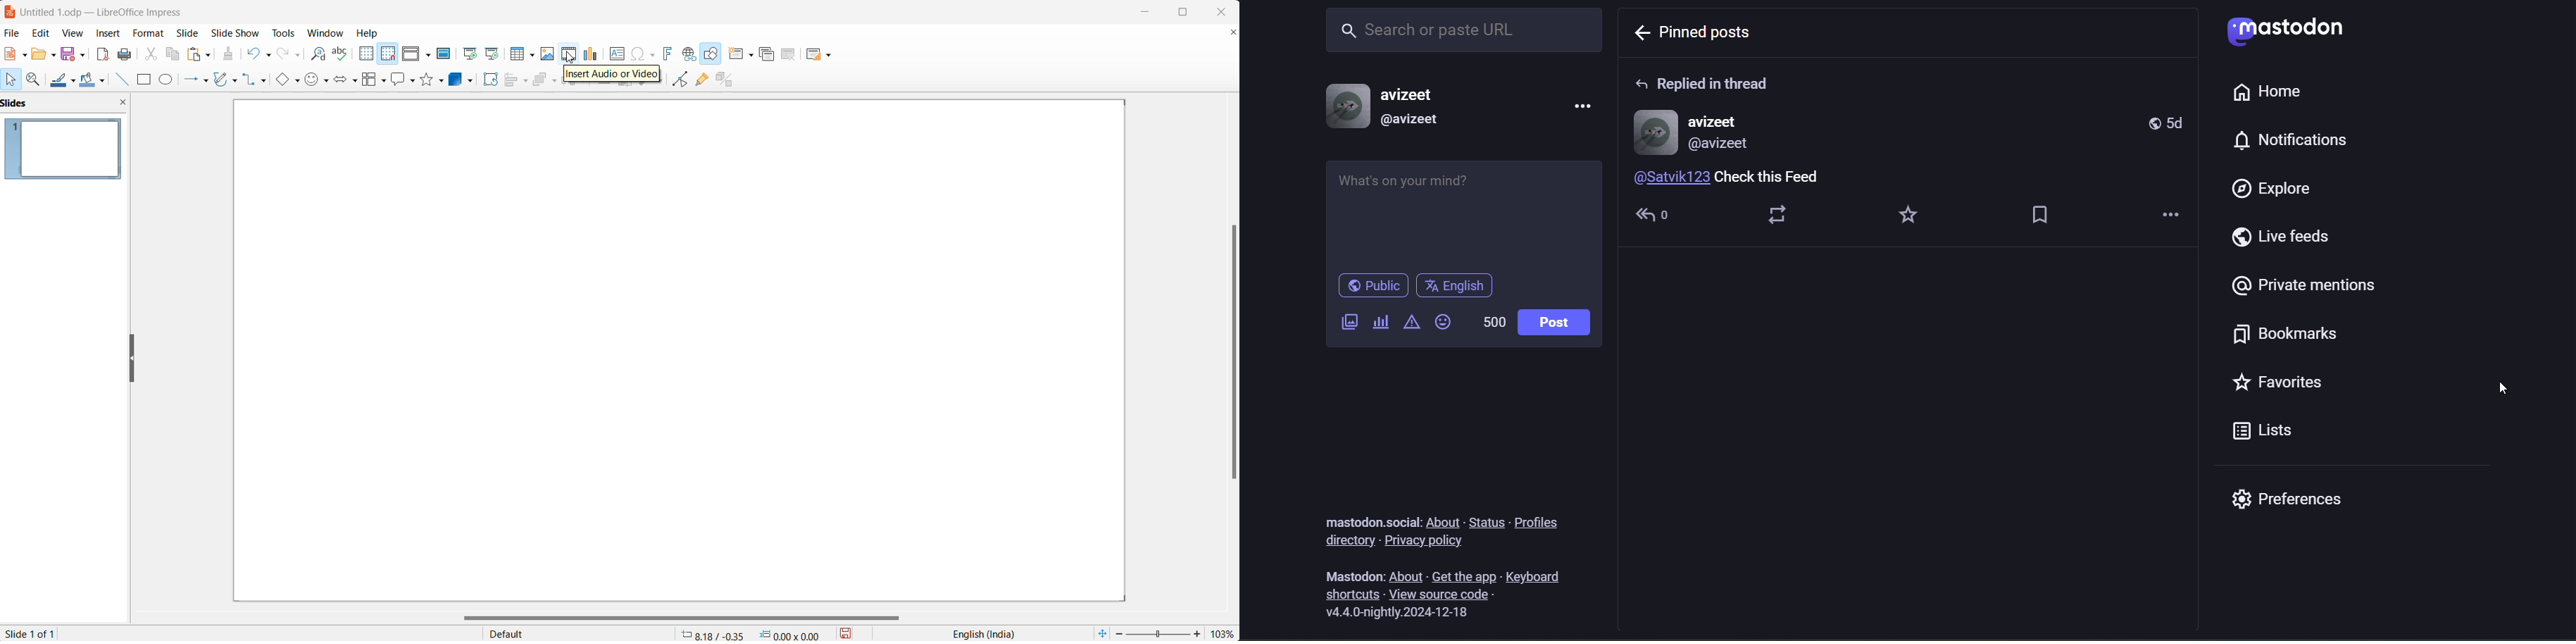 This screenshot has width=2576, height=644. I want to click on decrease zoom, so click(1118, 634).